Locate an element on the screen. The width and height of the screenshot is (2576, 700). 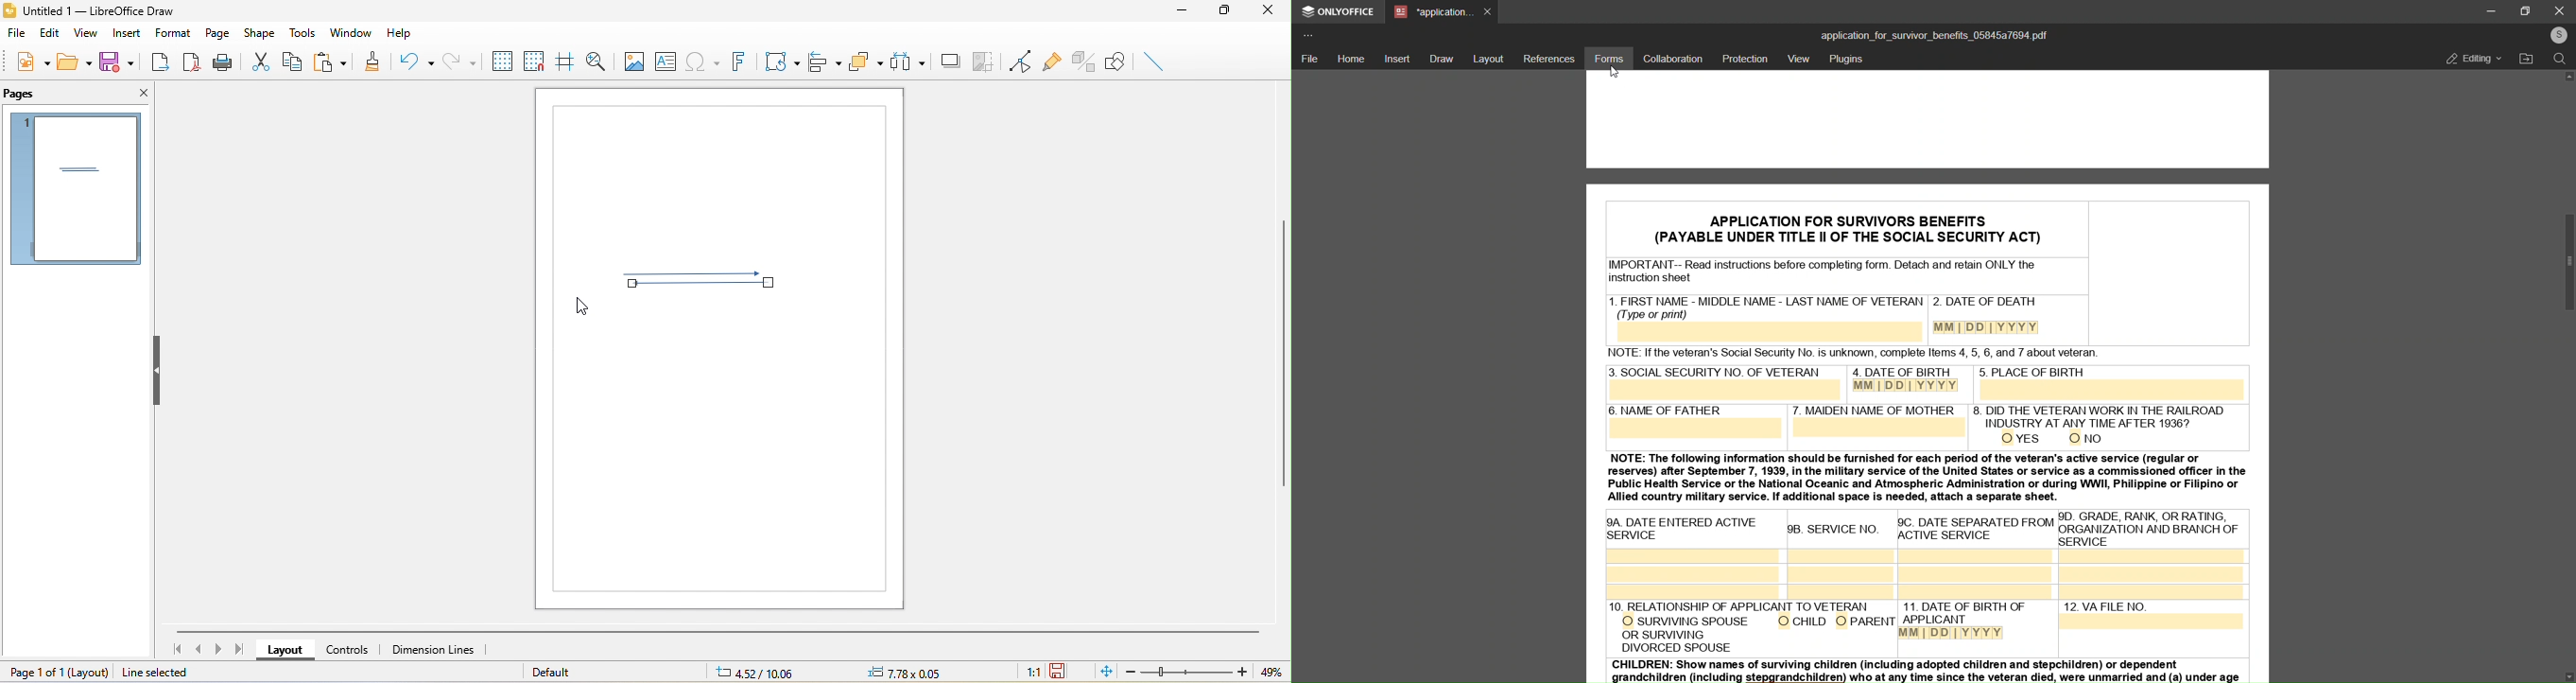
maximize is located at coordinates (1226, 13).